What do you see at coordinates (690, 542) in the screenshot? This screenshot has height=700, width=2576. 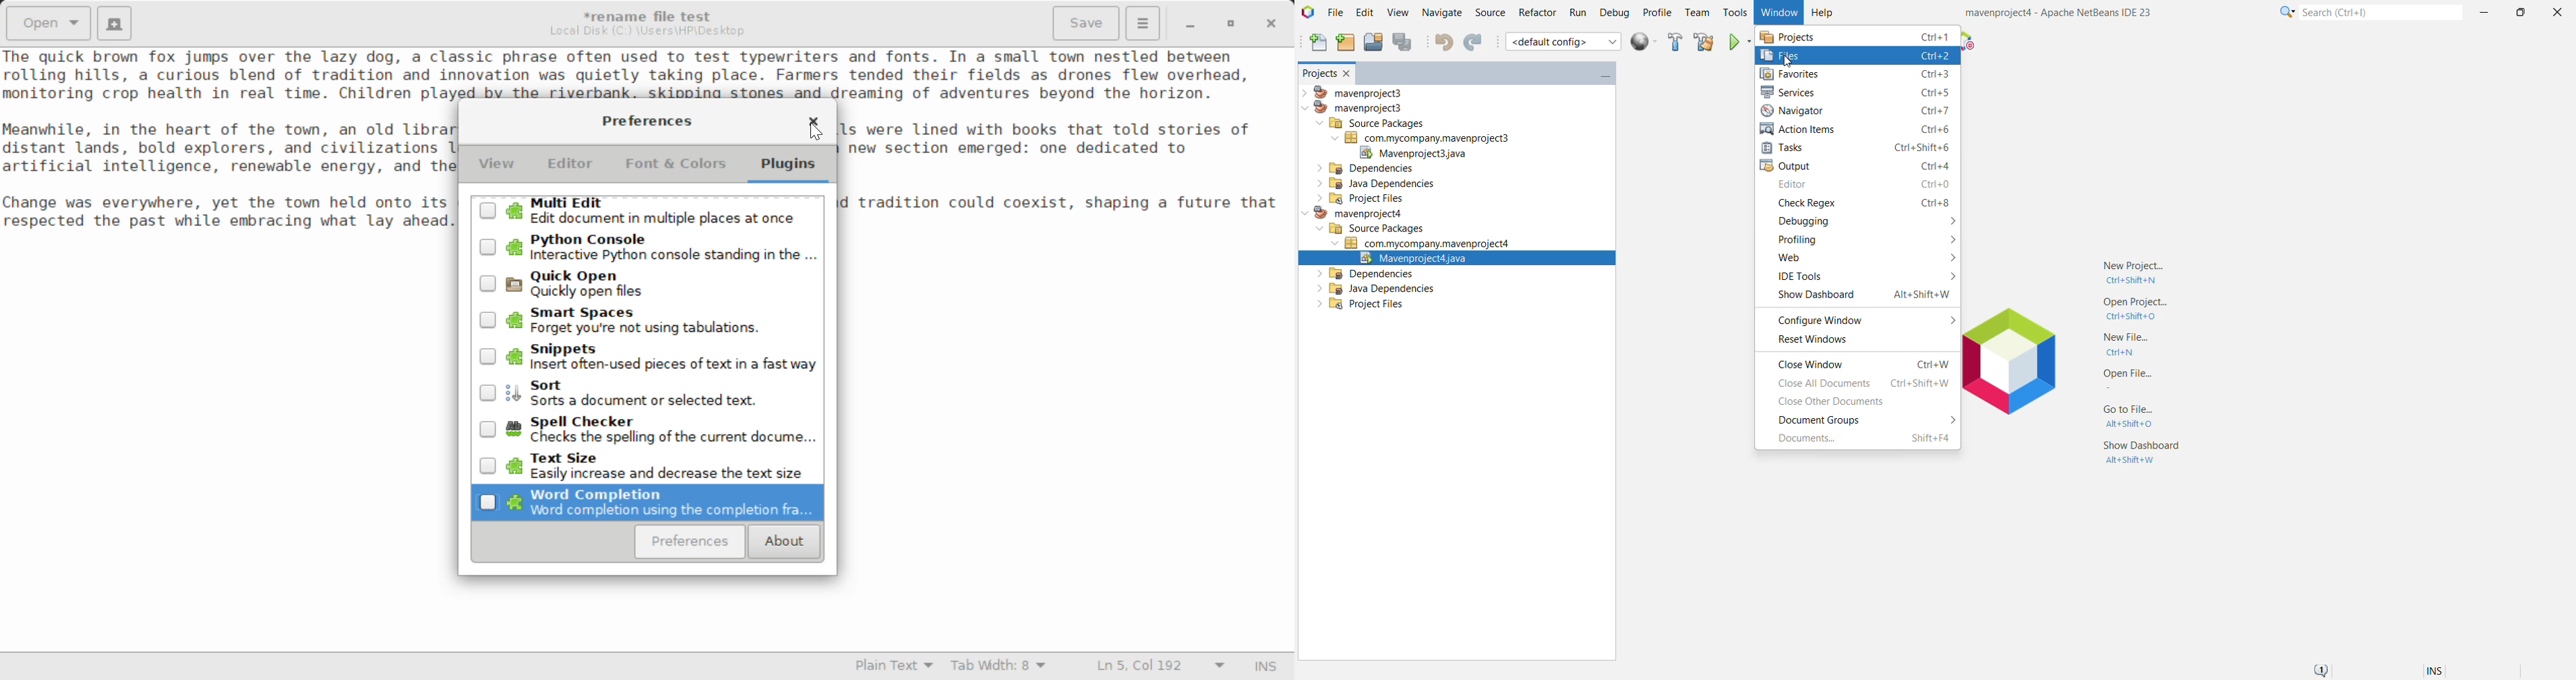 I see `Preferences` at bounding box center [690, 542].